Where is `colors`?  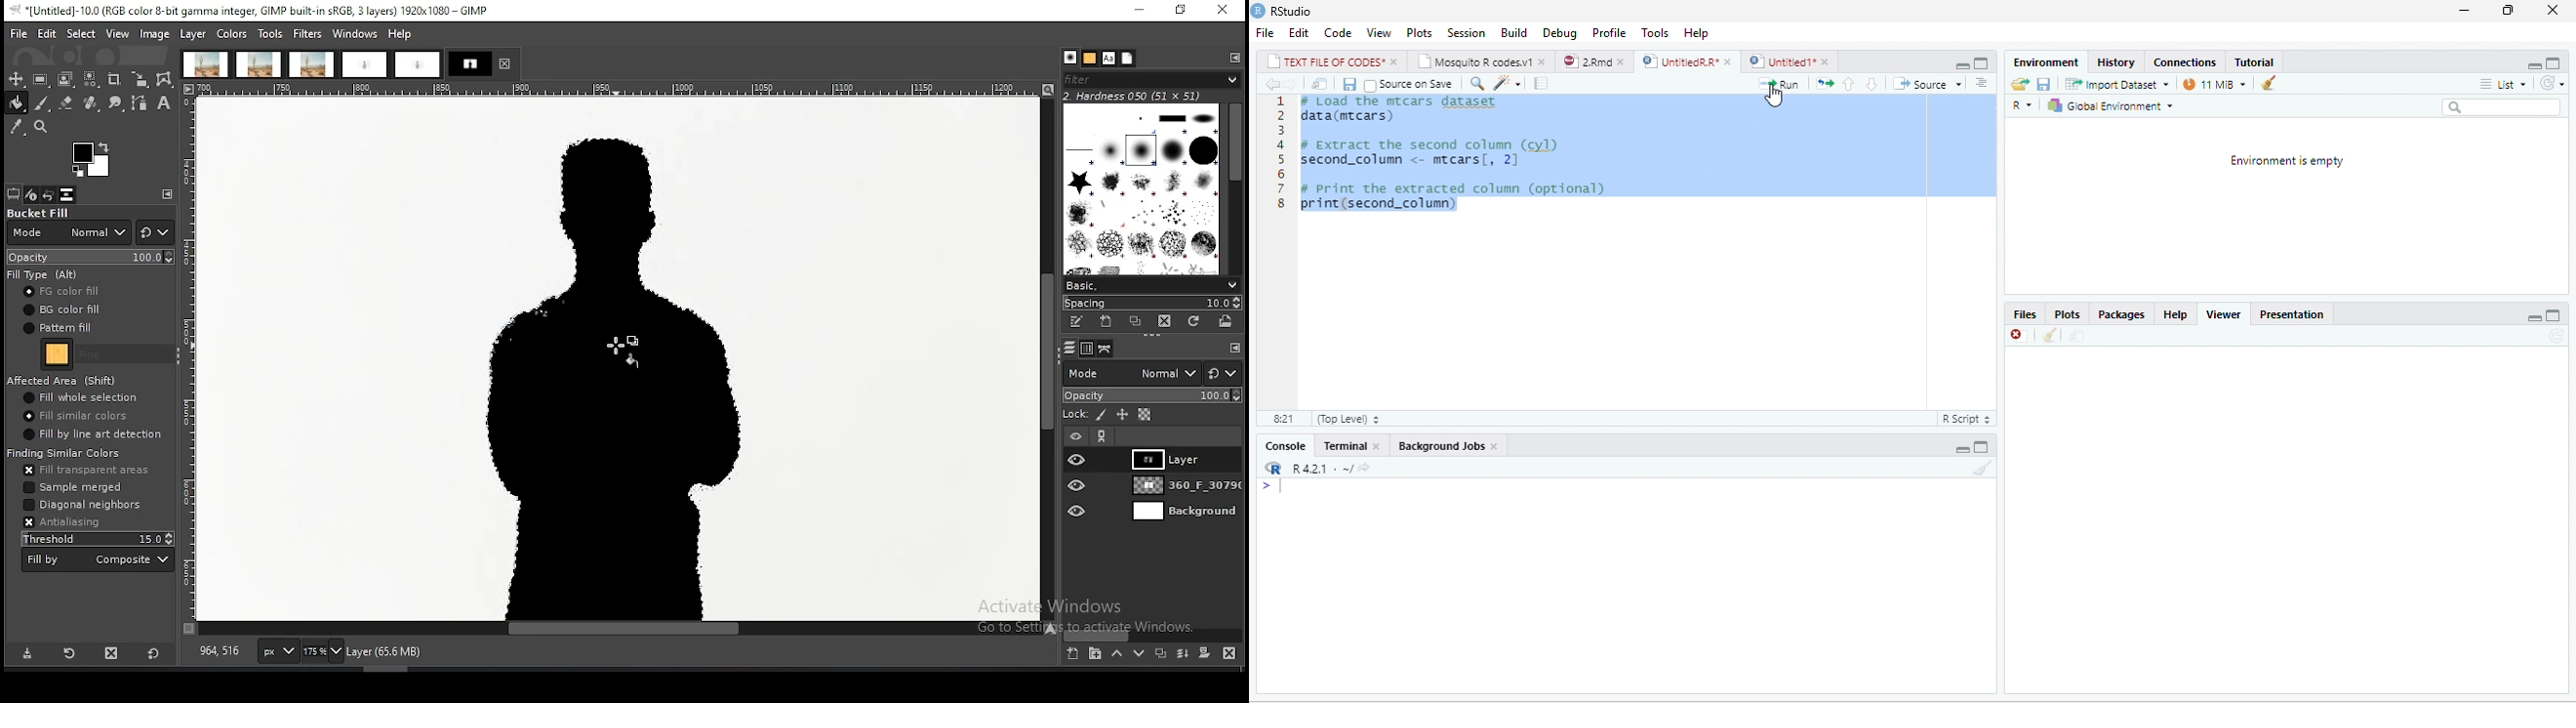 colors is located at coordinates (93, 160).